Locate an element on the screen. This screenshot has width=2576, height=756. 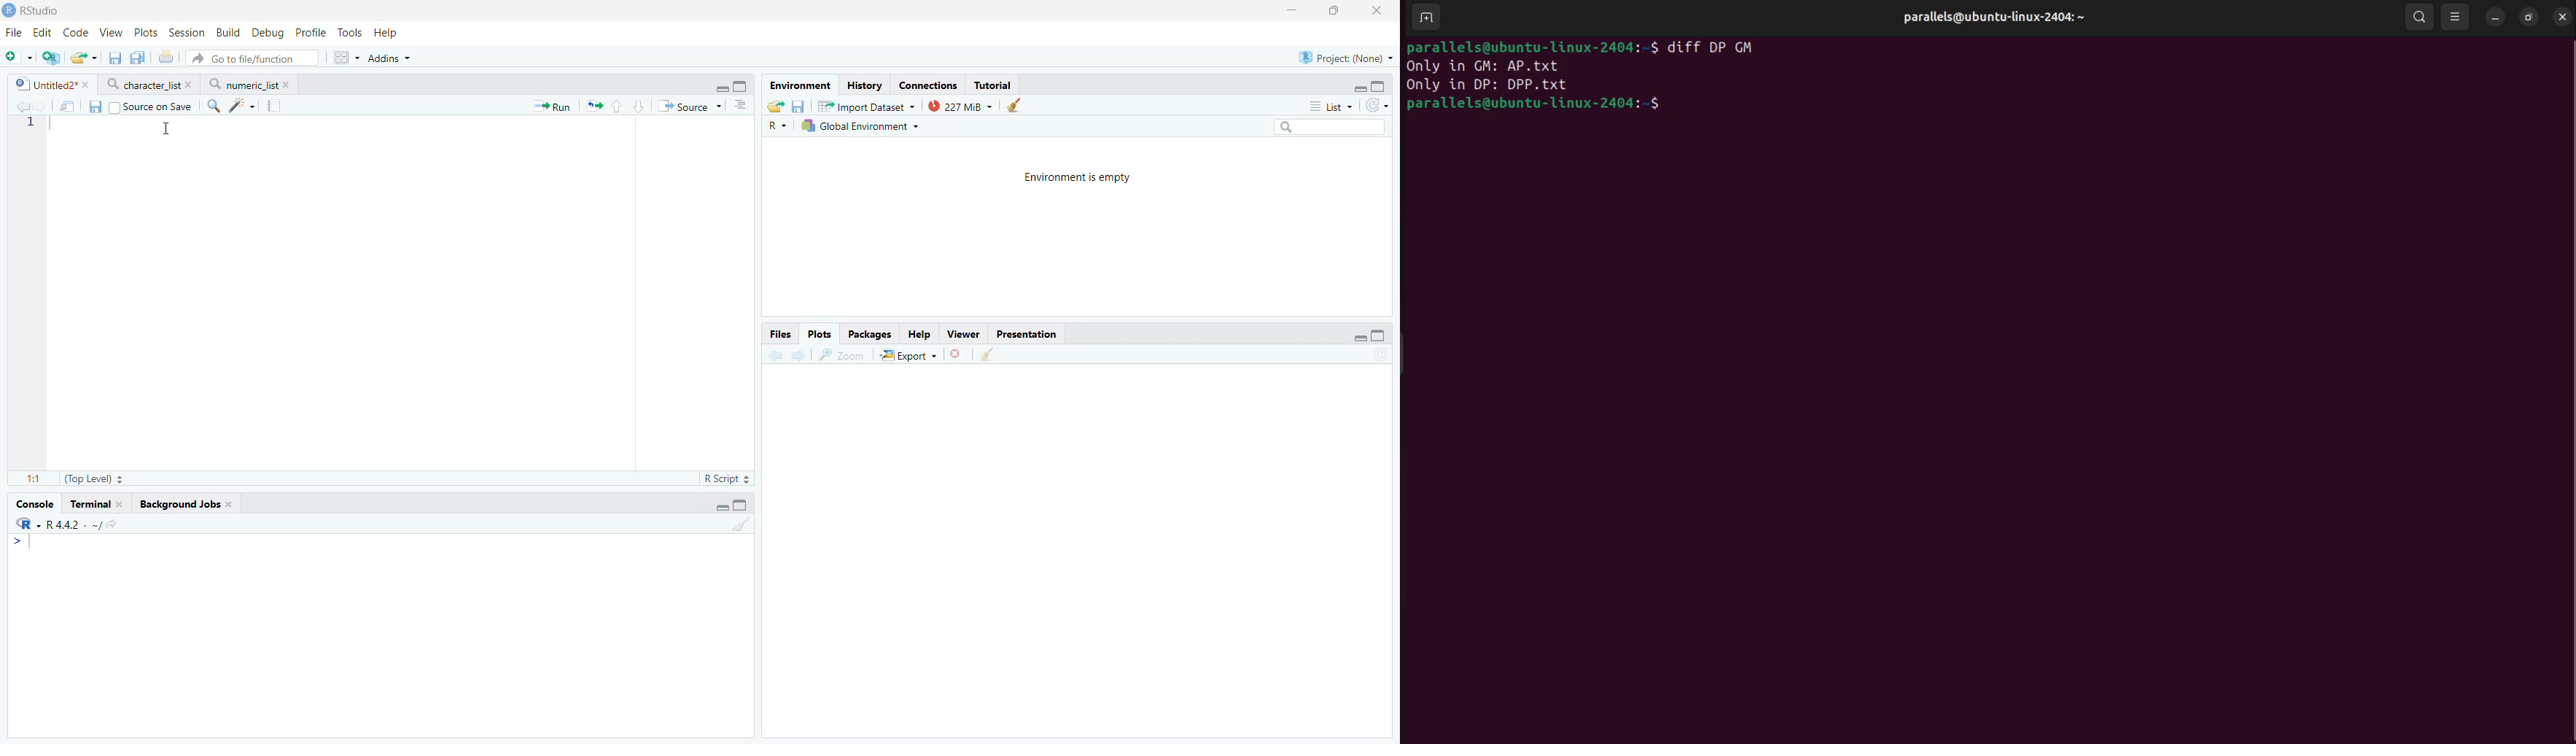
Clear is located at coordinates (989, 355).